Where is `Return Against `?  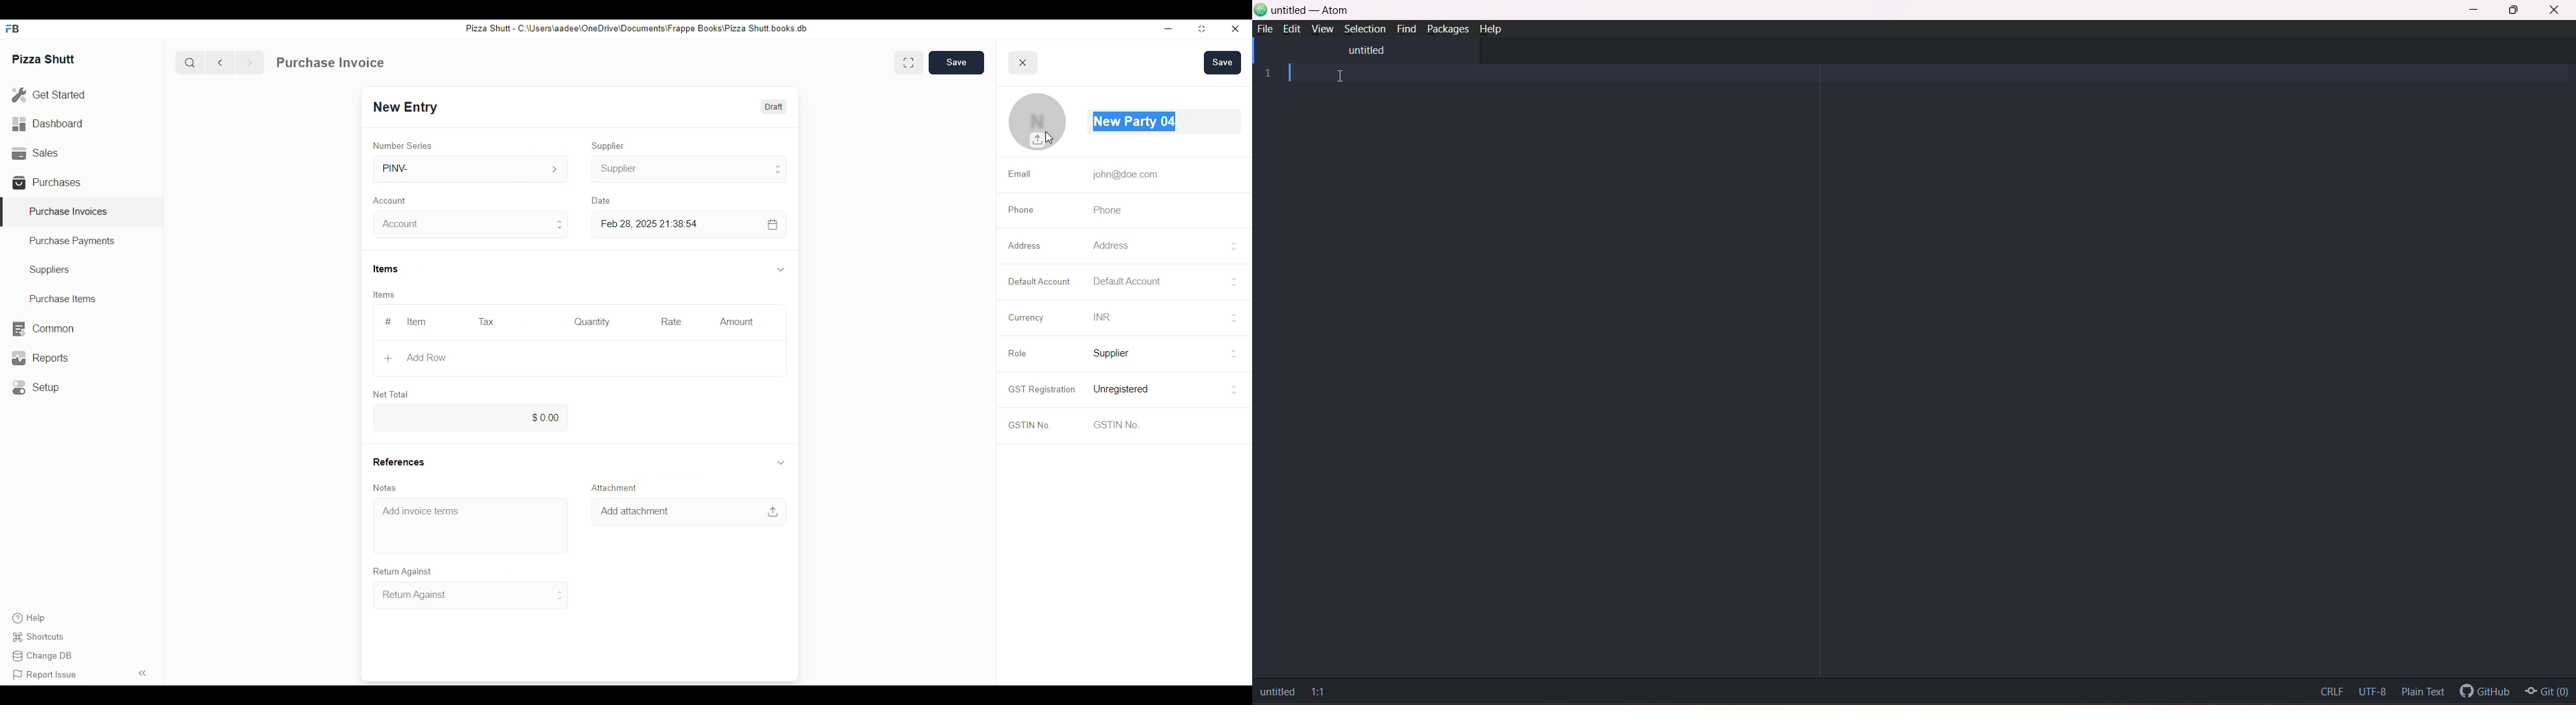
Return Against  is located at coordinates (472, 595).